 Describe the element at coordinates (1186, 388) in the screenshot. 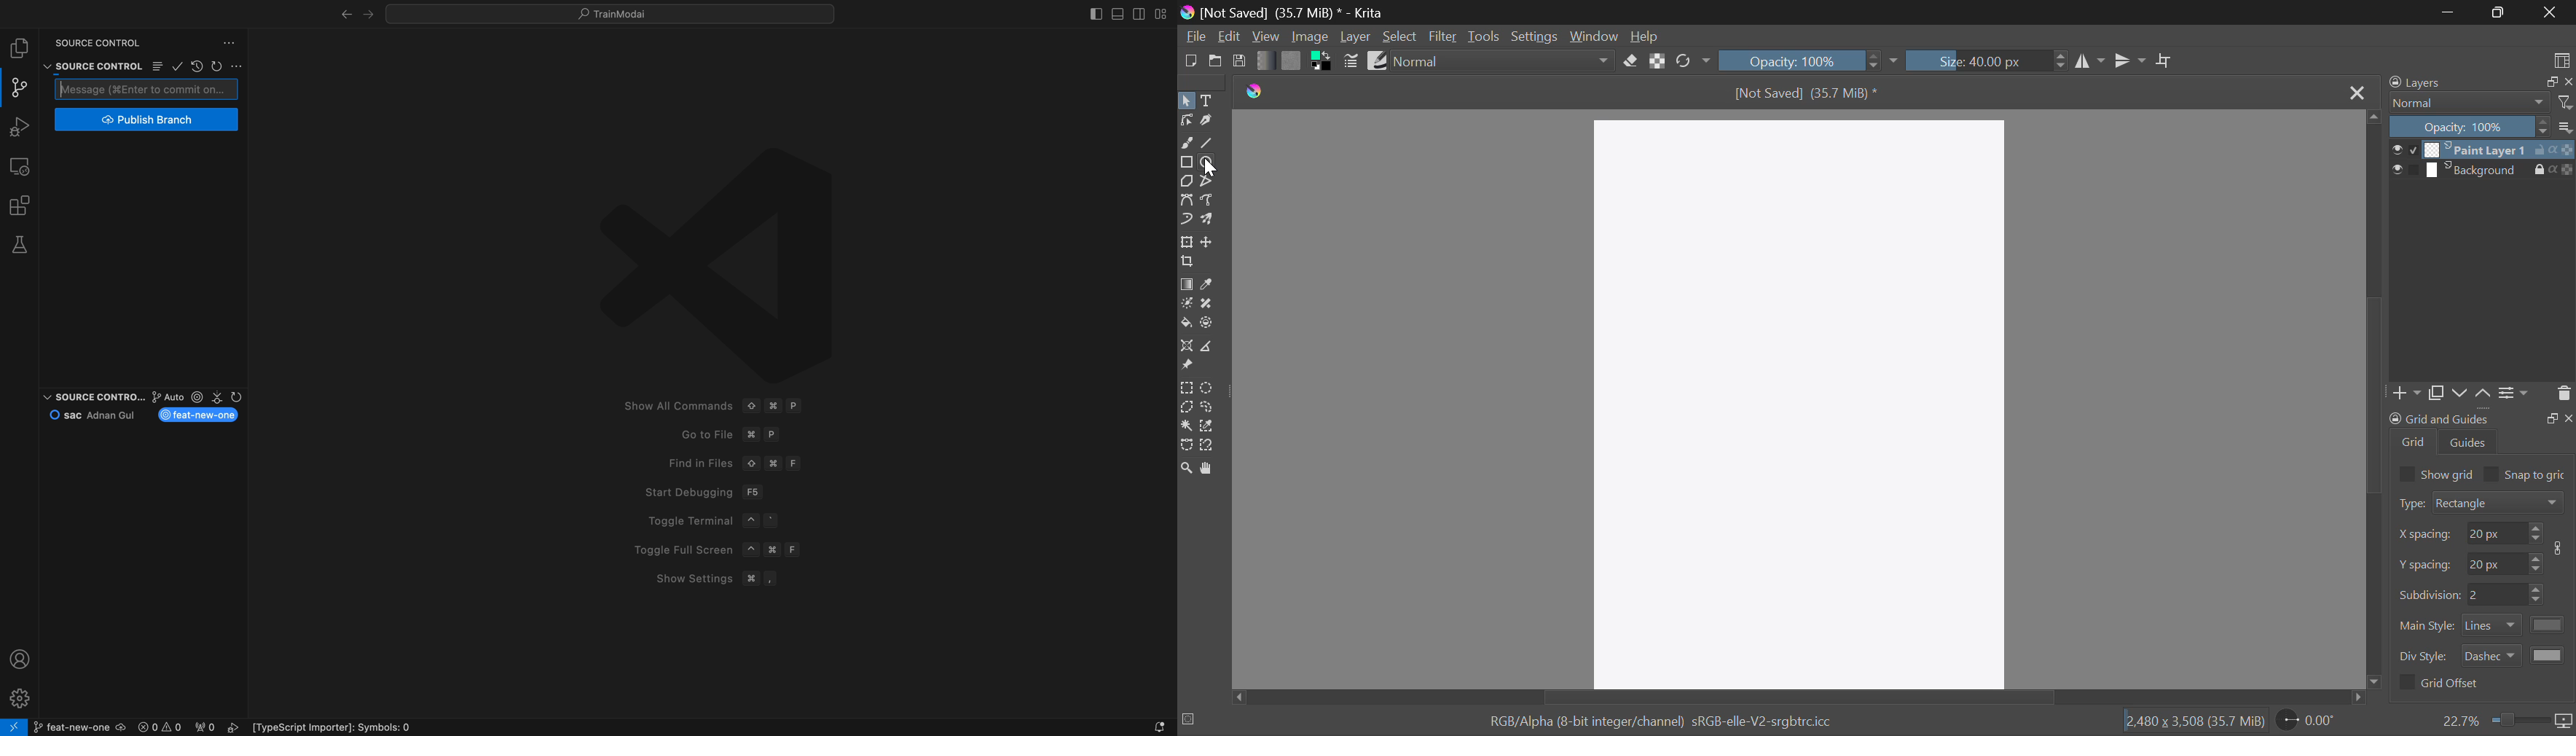

I see `Rectangular Selection` at that location.